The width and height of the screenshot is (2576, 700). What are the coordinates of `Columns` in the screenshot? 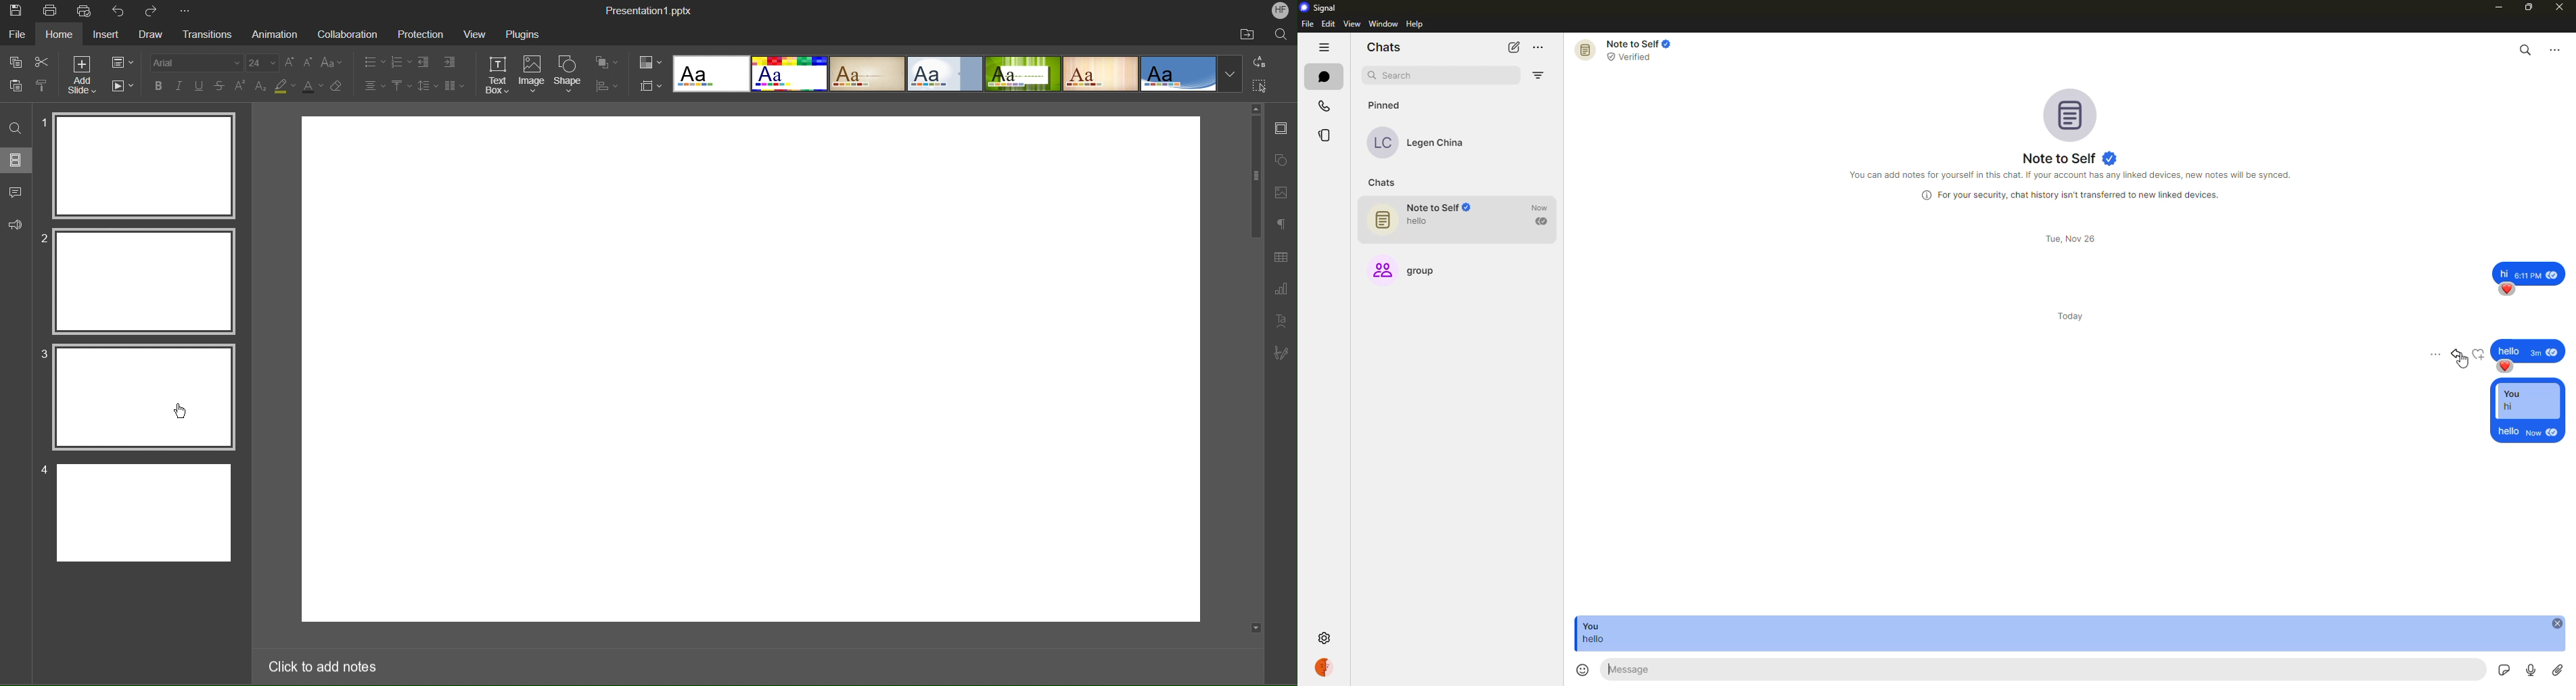 It's located at (453, 84).